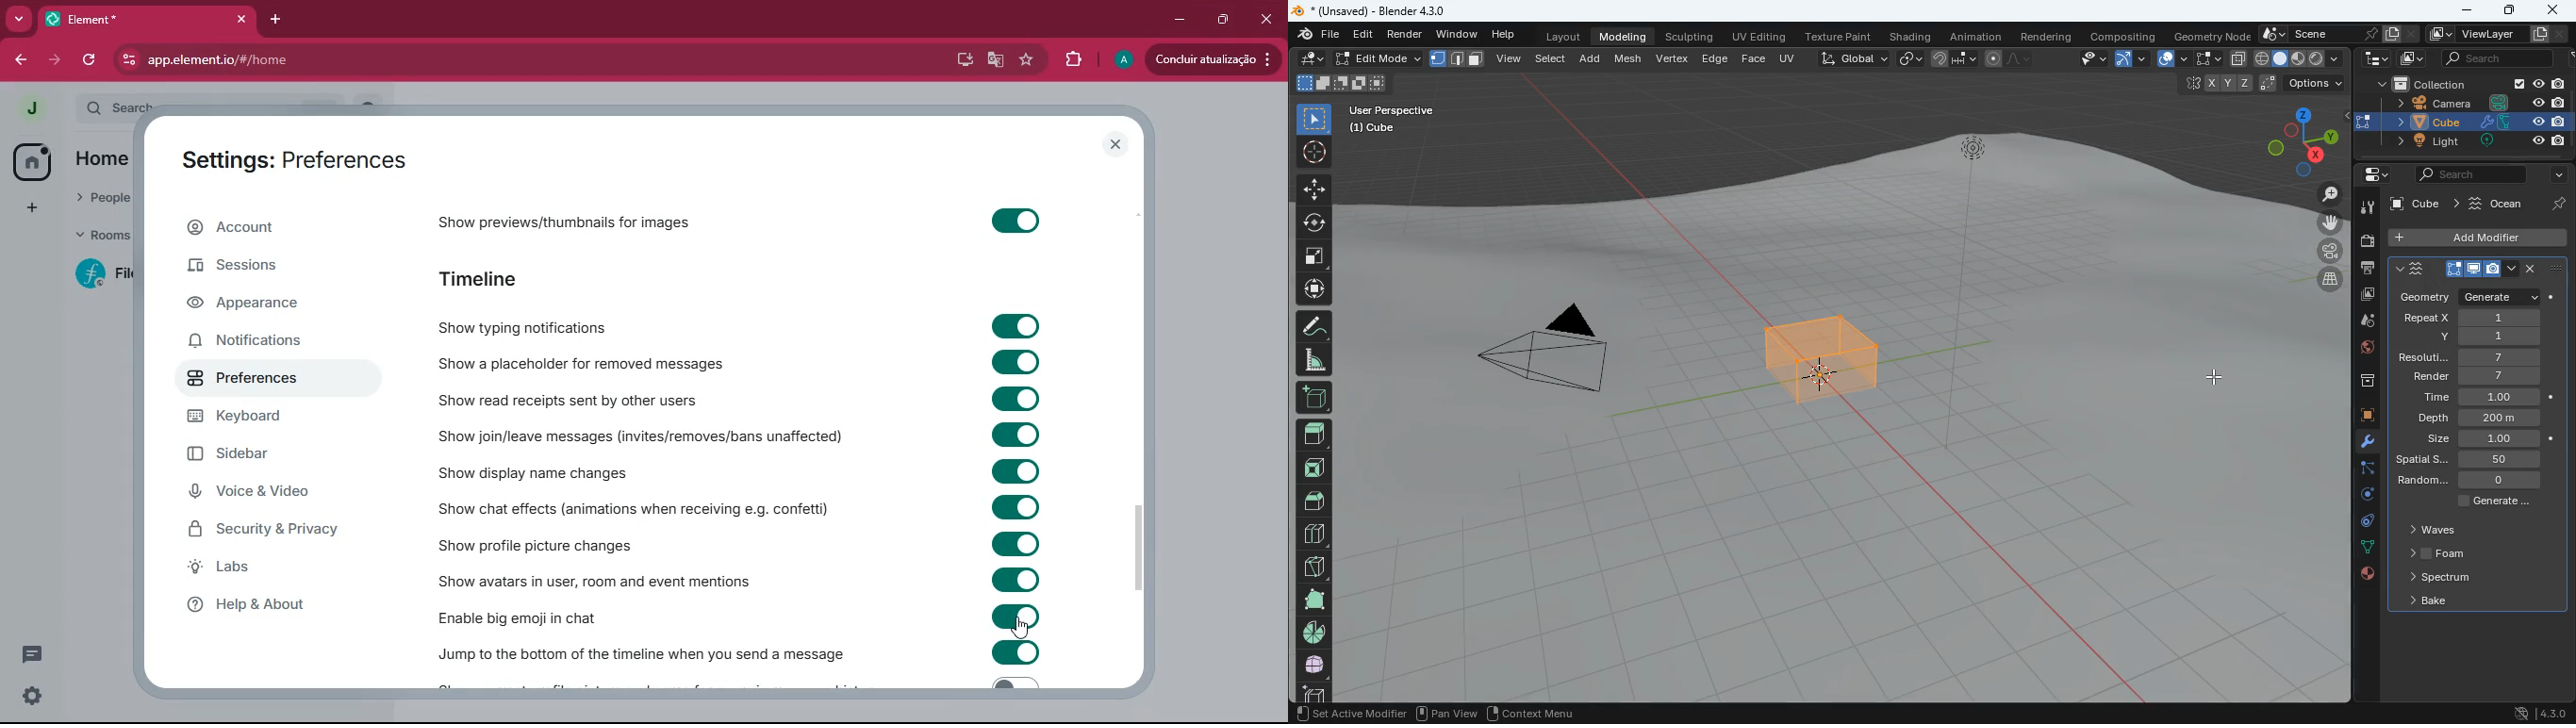 The height and width of the screenshot is (728, 2576). Describe the element at coordinates (65, 109) in the screenshot. I see `expand` at that location.